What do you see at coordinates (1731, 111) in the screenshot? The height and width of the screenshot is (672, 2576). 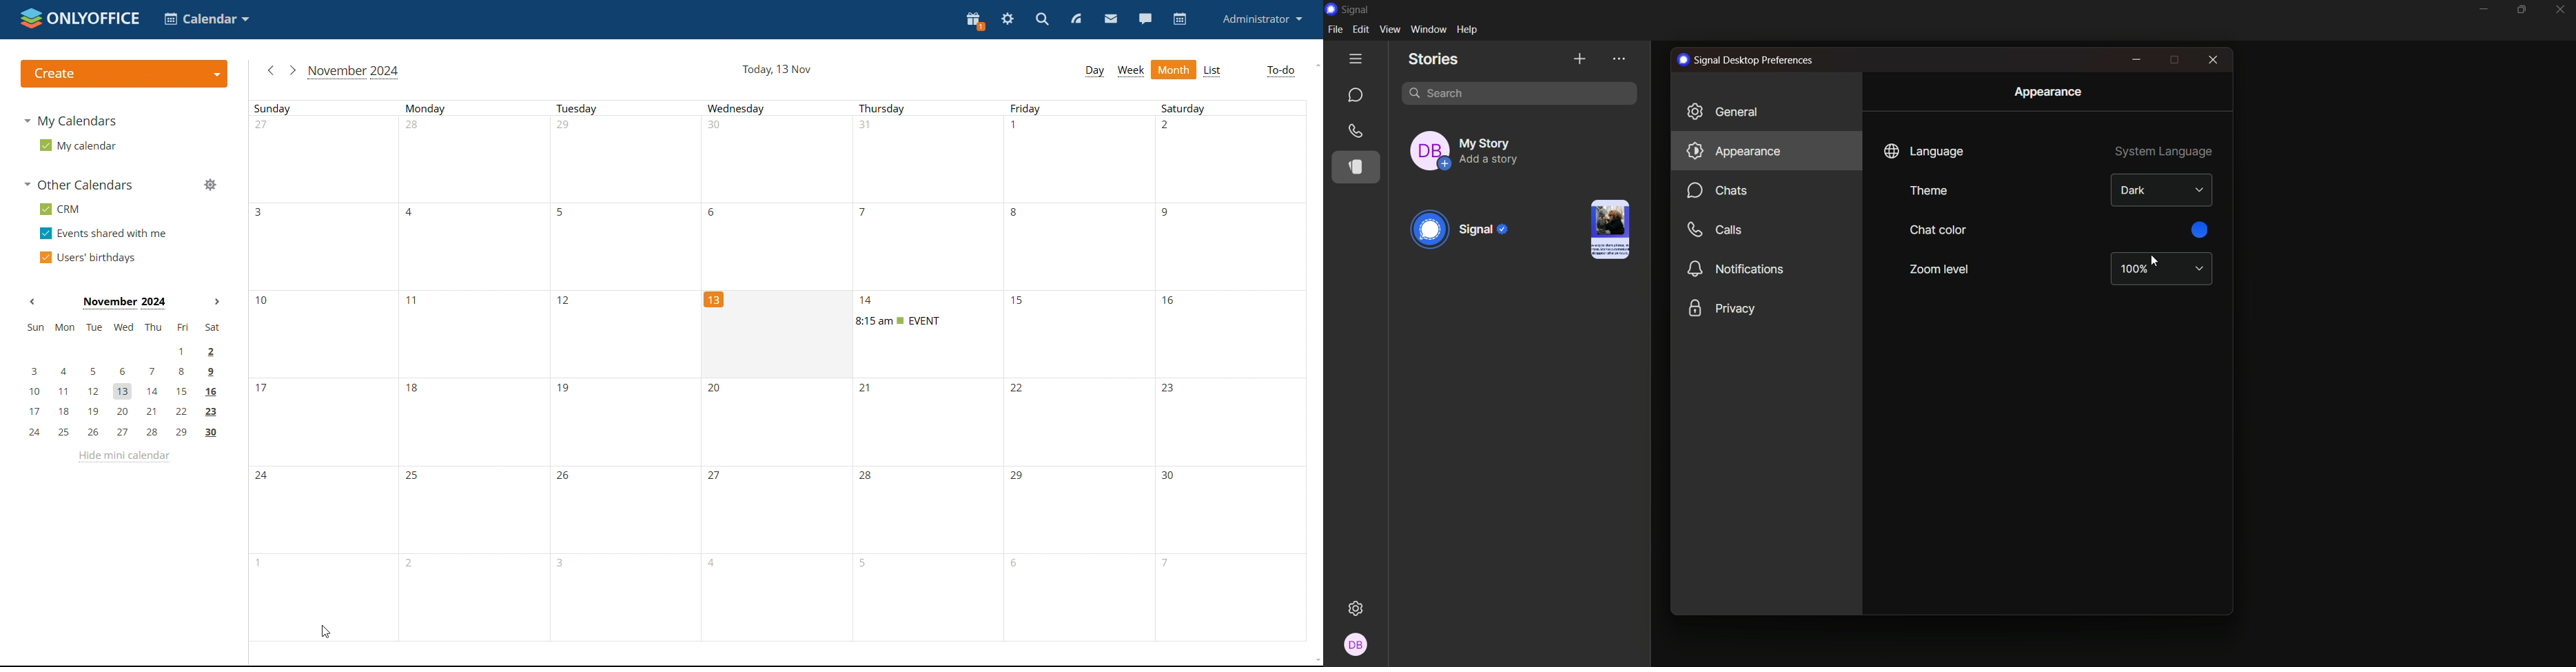 I see `general` at bounding box center [1731, 111].